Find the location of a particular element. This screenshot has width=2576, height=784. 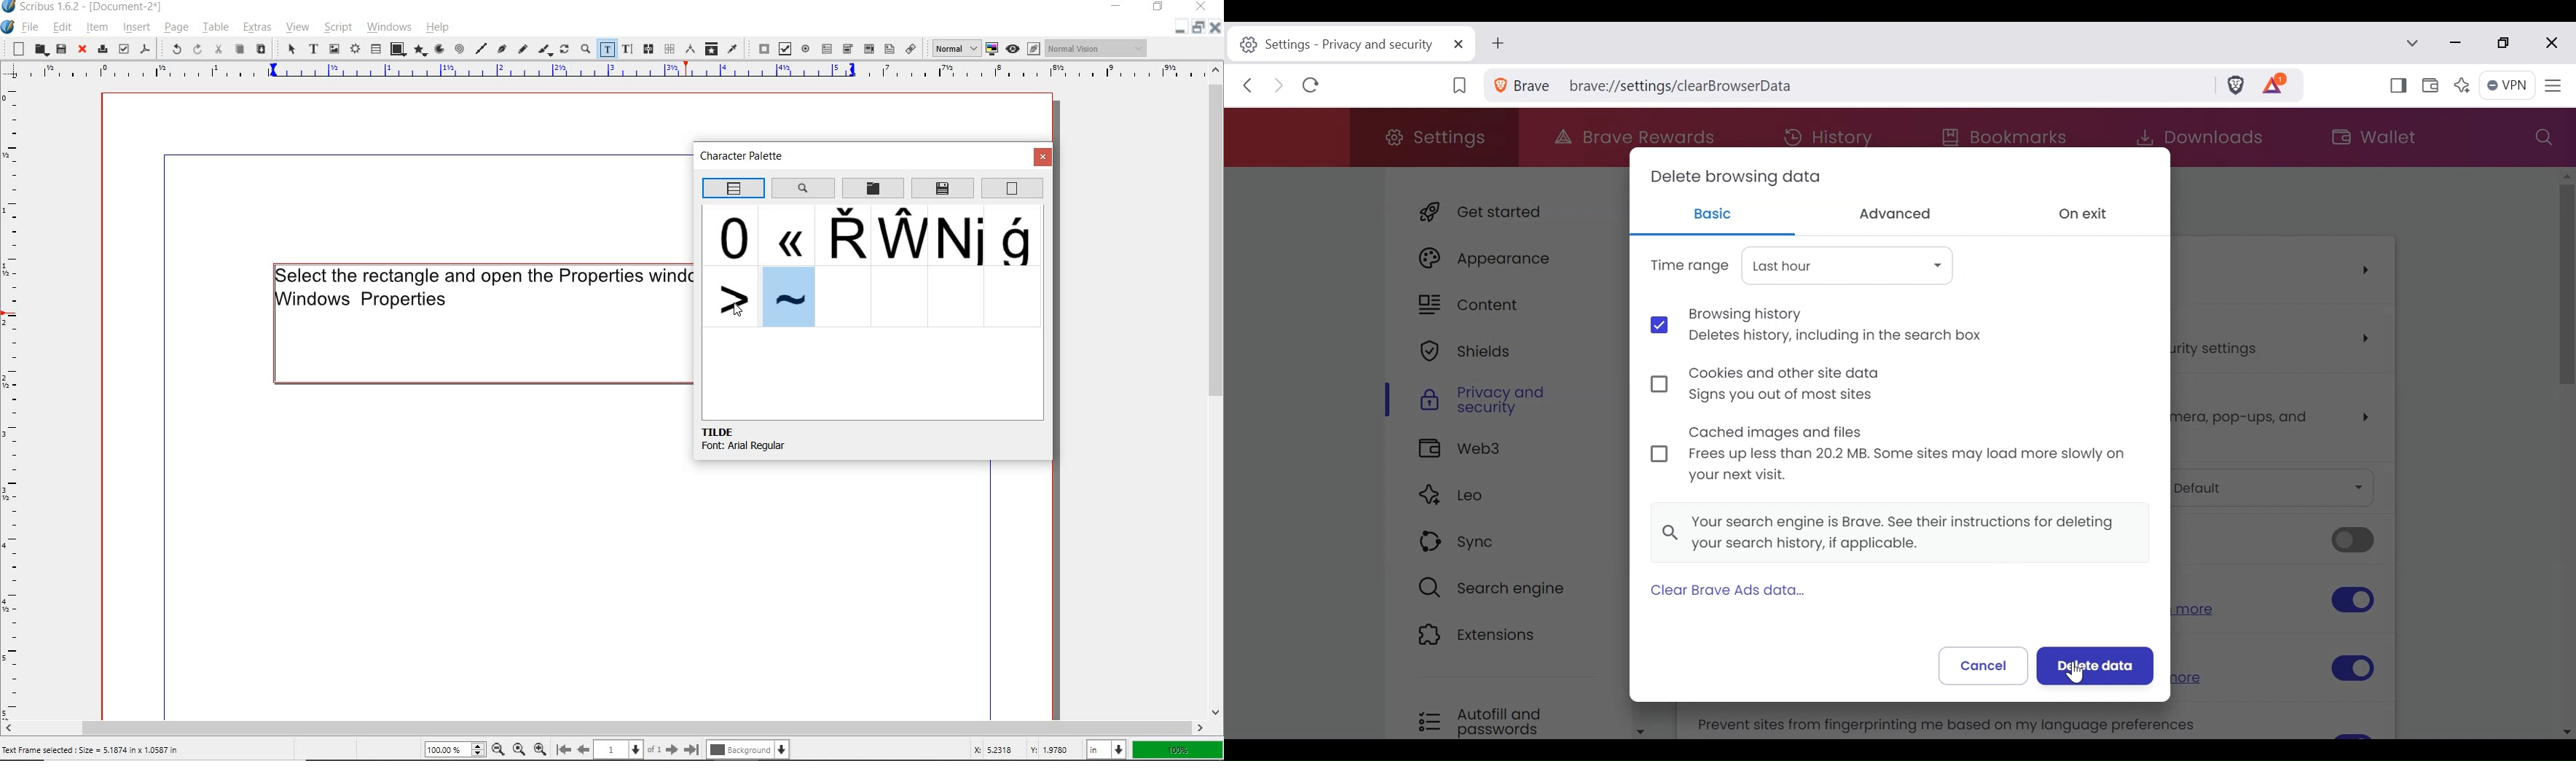

freehand line is located at coordinates (523, 50).